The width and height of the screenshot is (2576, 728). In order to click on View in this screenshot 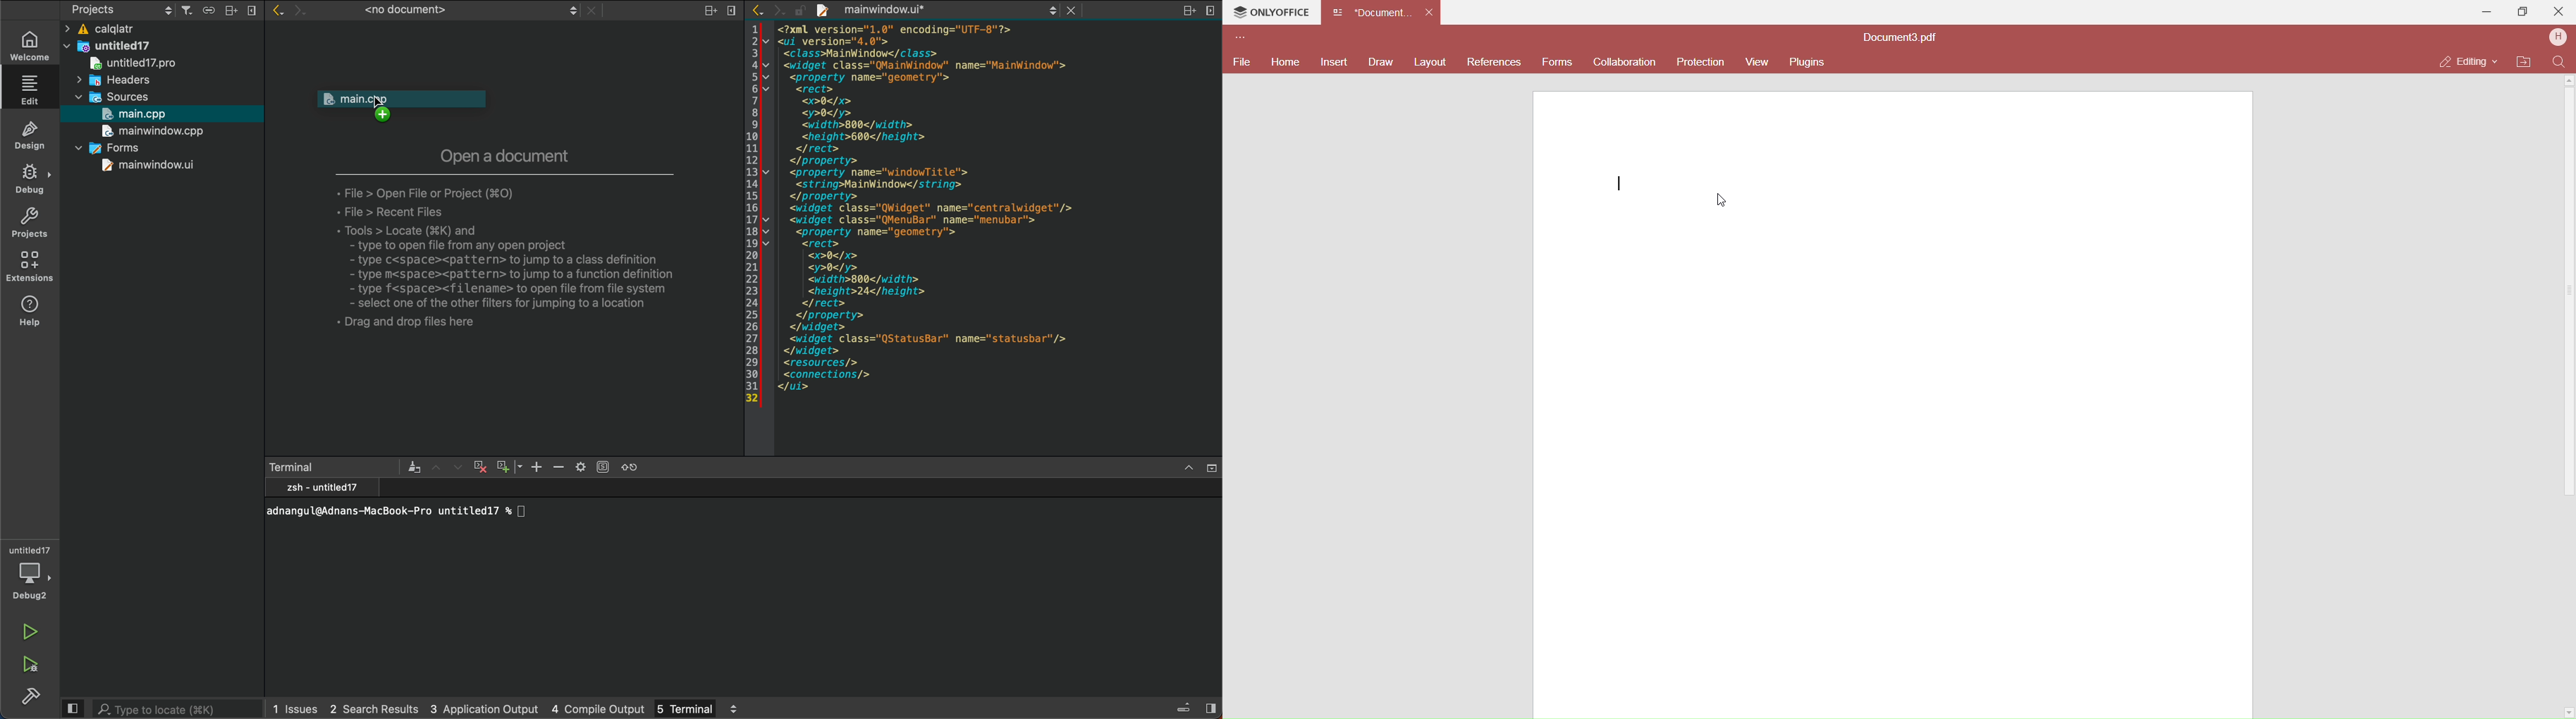, I will do `click(1755, 62)`.